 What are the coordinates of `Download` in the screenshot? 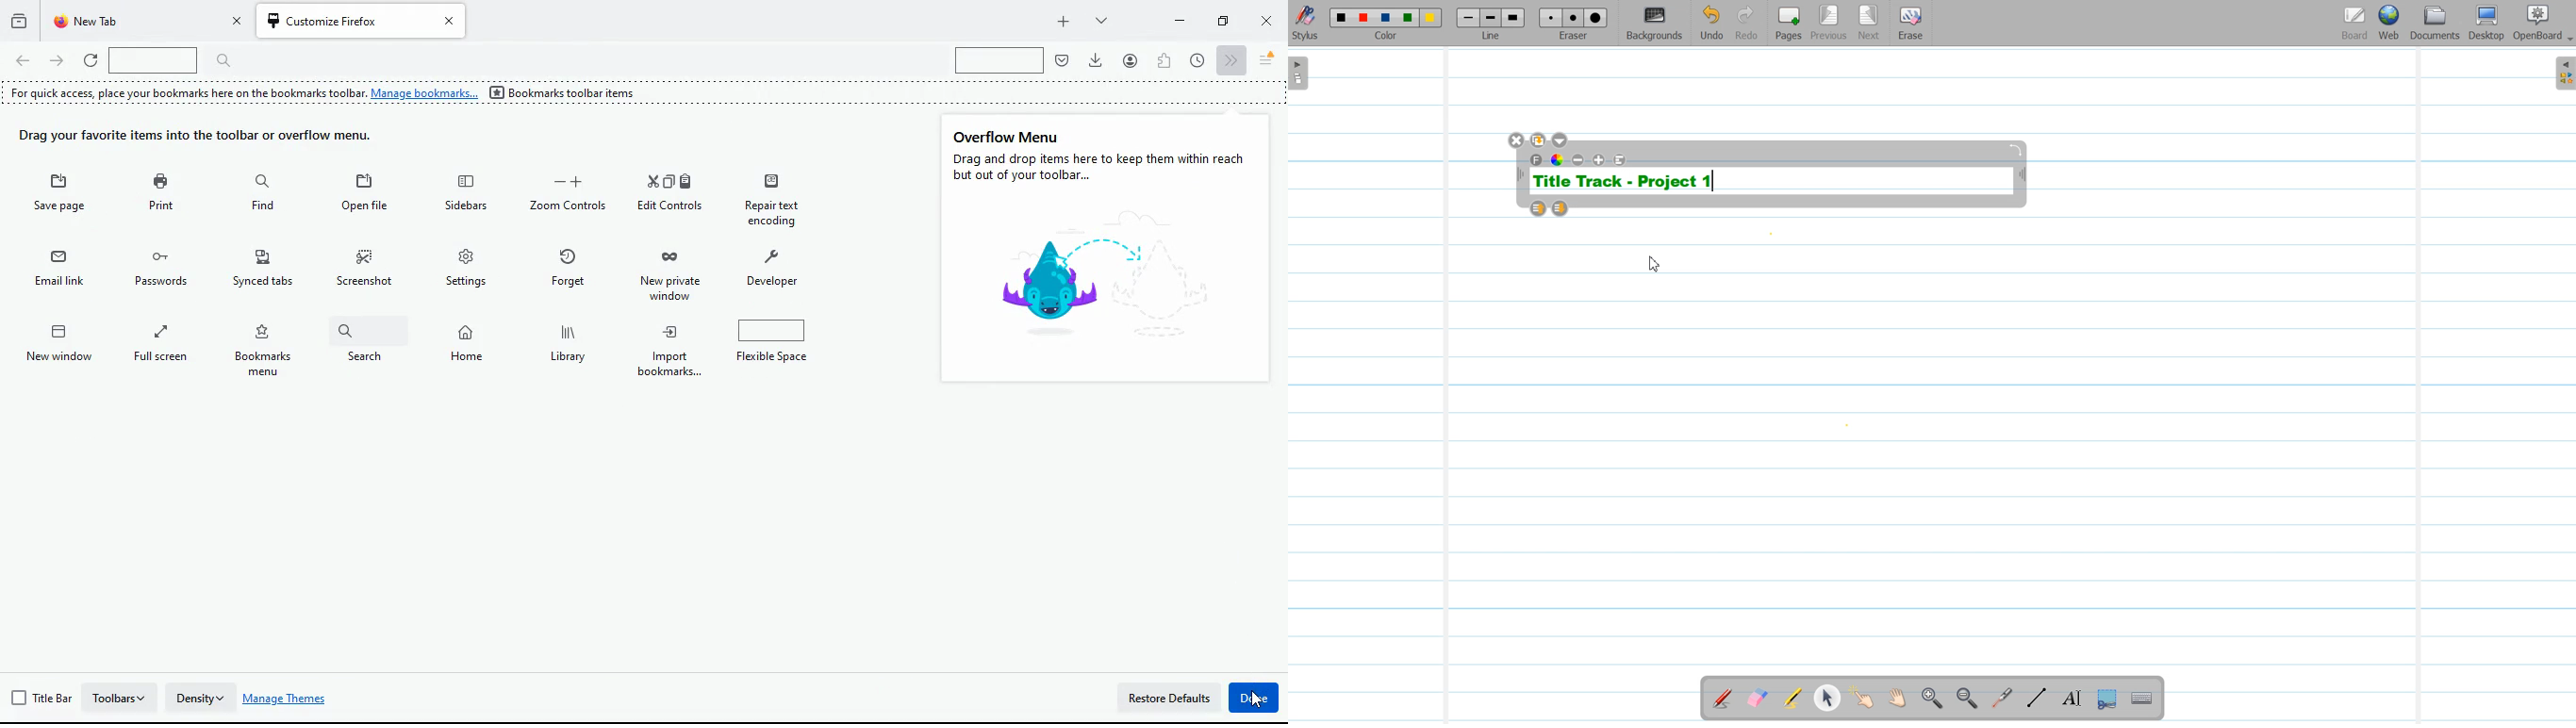 It's located at (1098, 59).